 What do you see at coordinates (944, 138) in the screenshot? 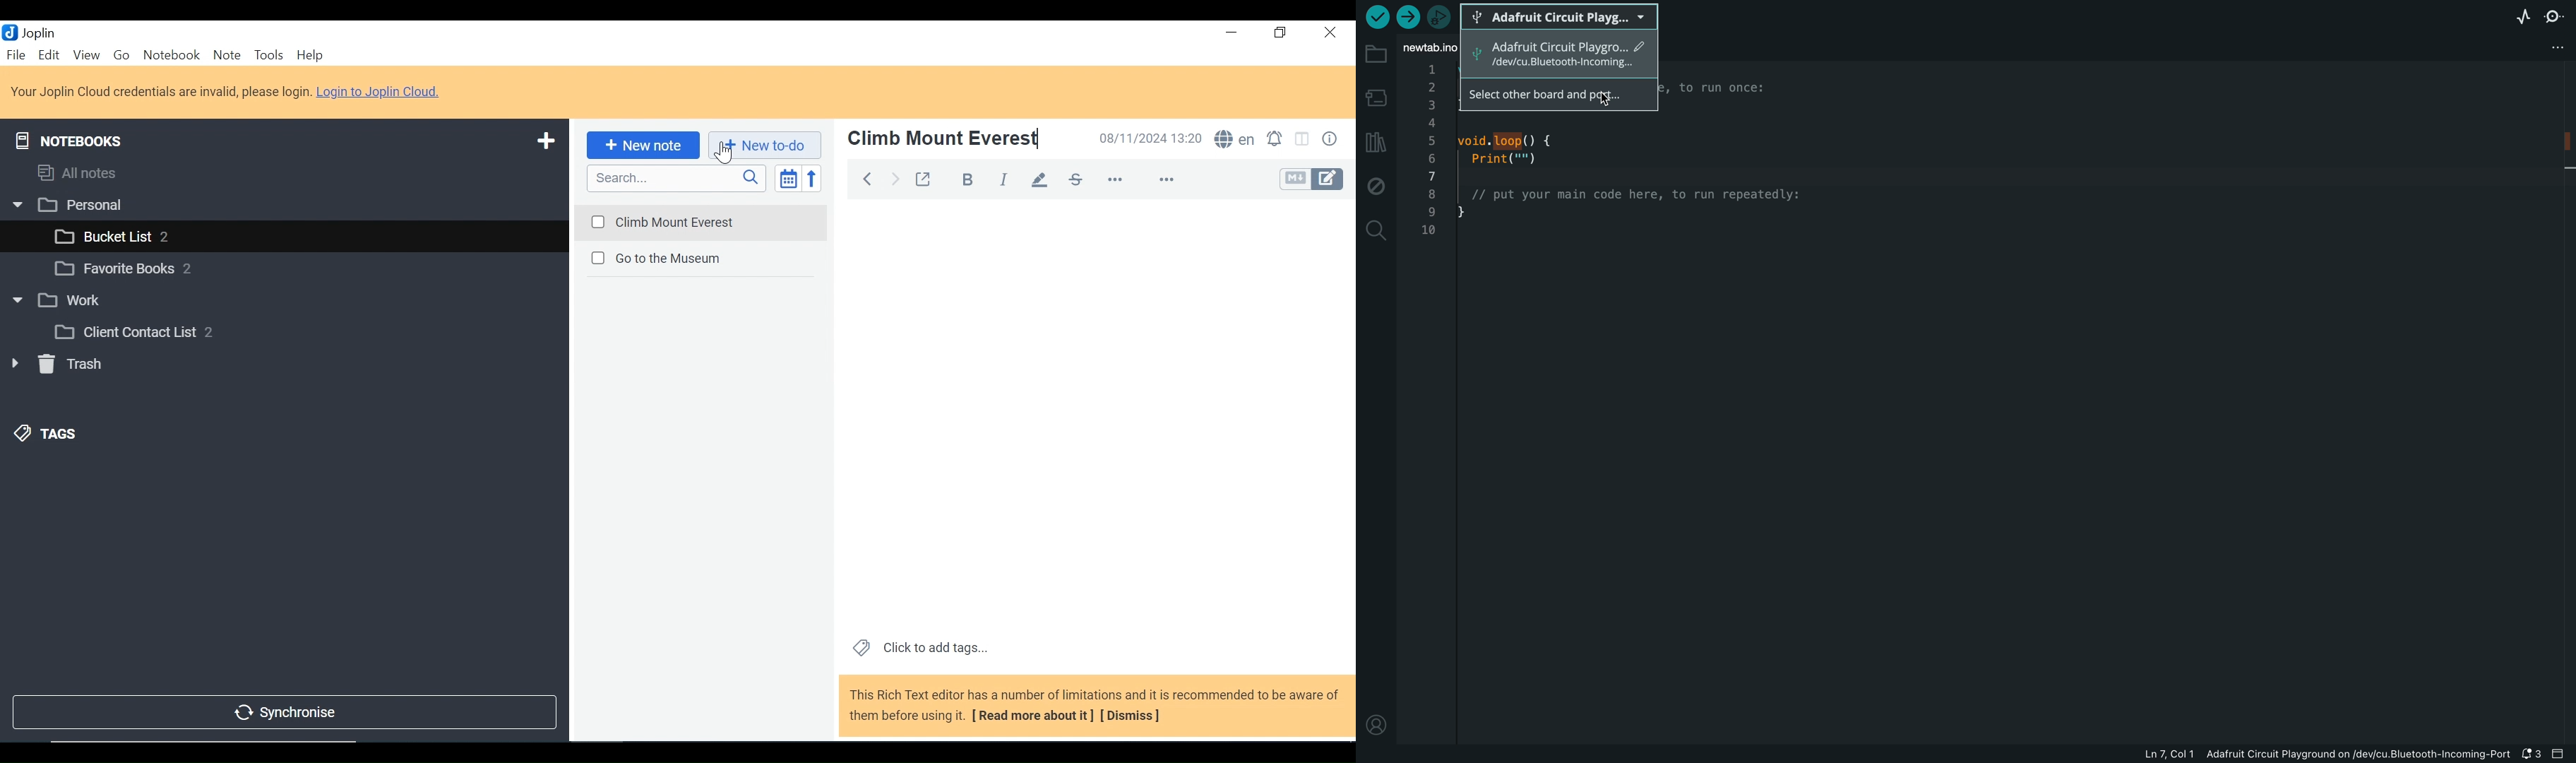
I see `Note Name` at bounding box center [944, 138].